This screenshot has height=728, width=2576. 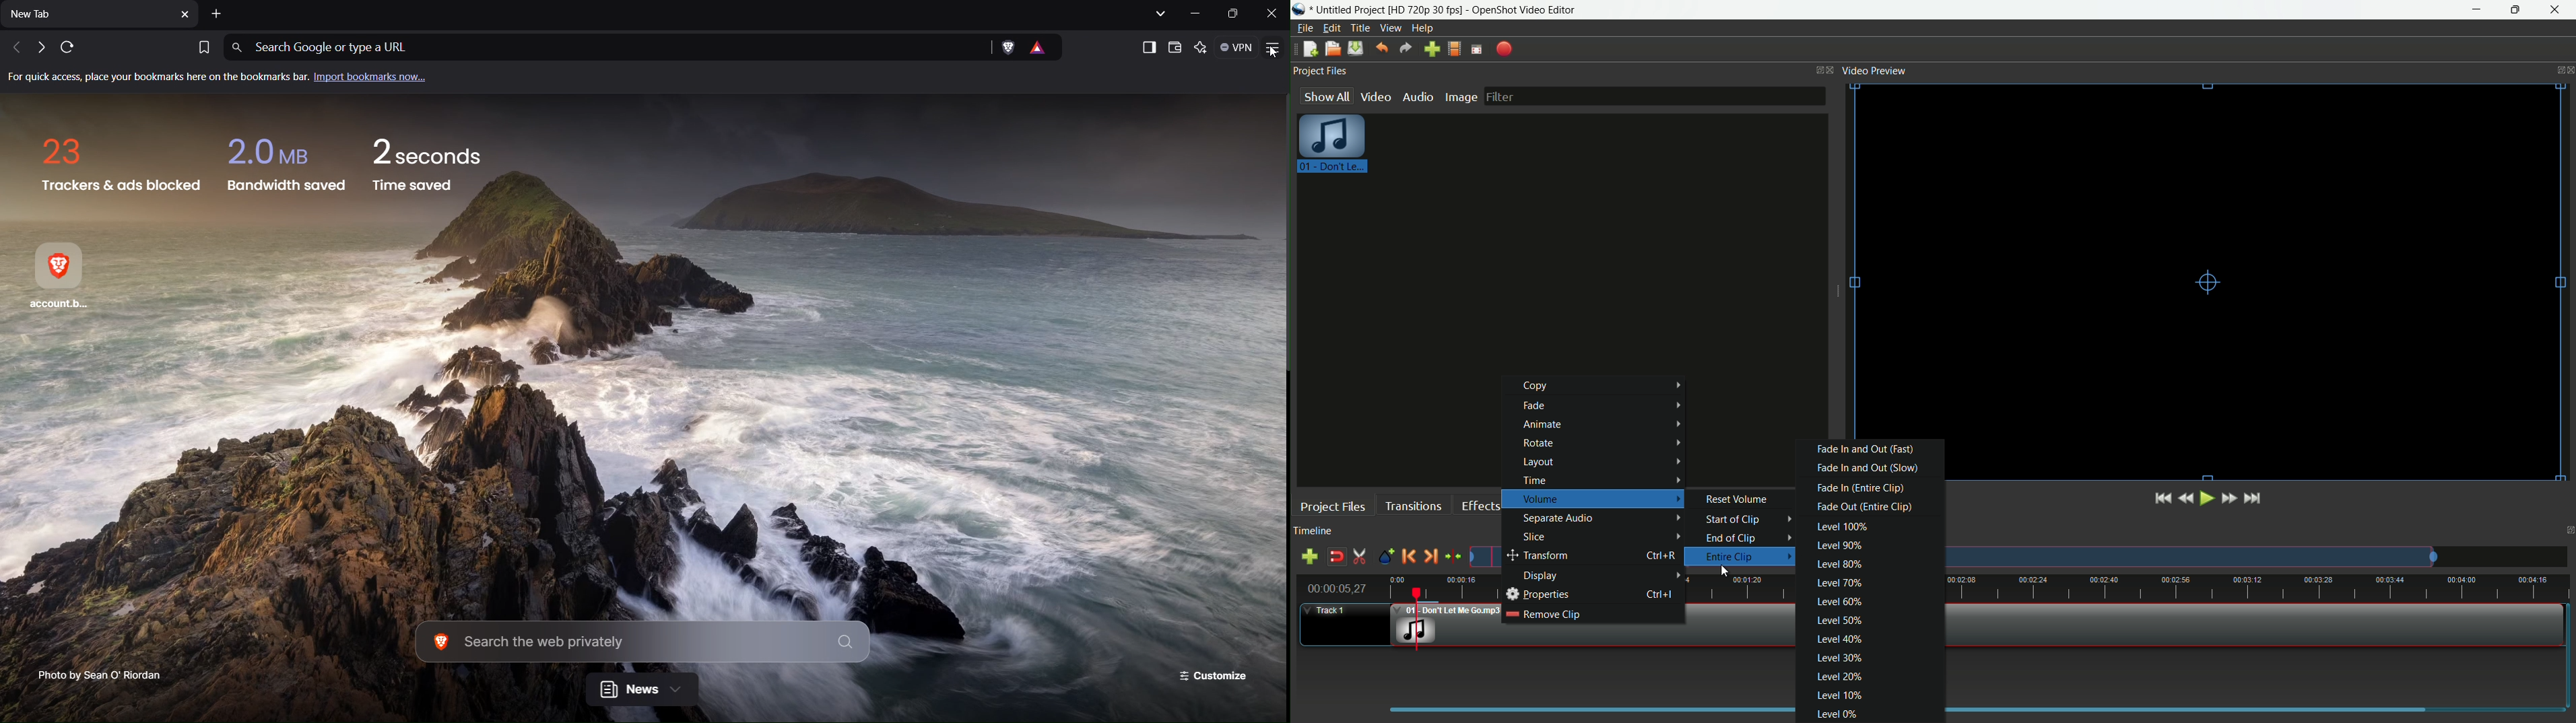 What do you see at coordinates (1840, 621) in the screenshot?
I see `level 50%` at bounding box center [1840, 621].